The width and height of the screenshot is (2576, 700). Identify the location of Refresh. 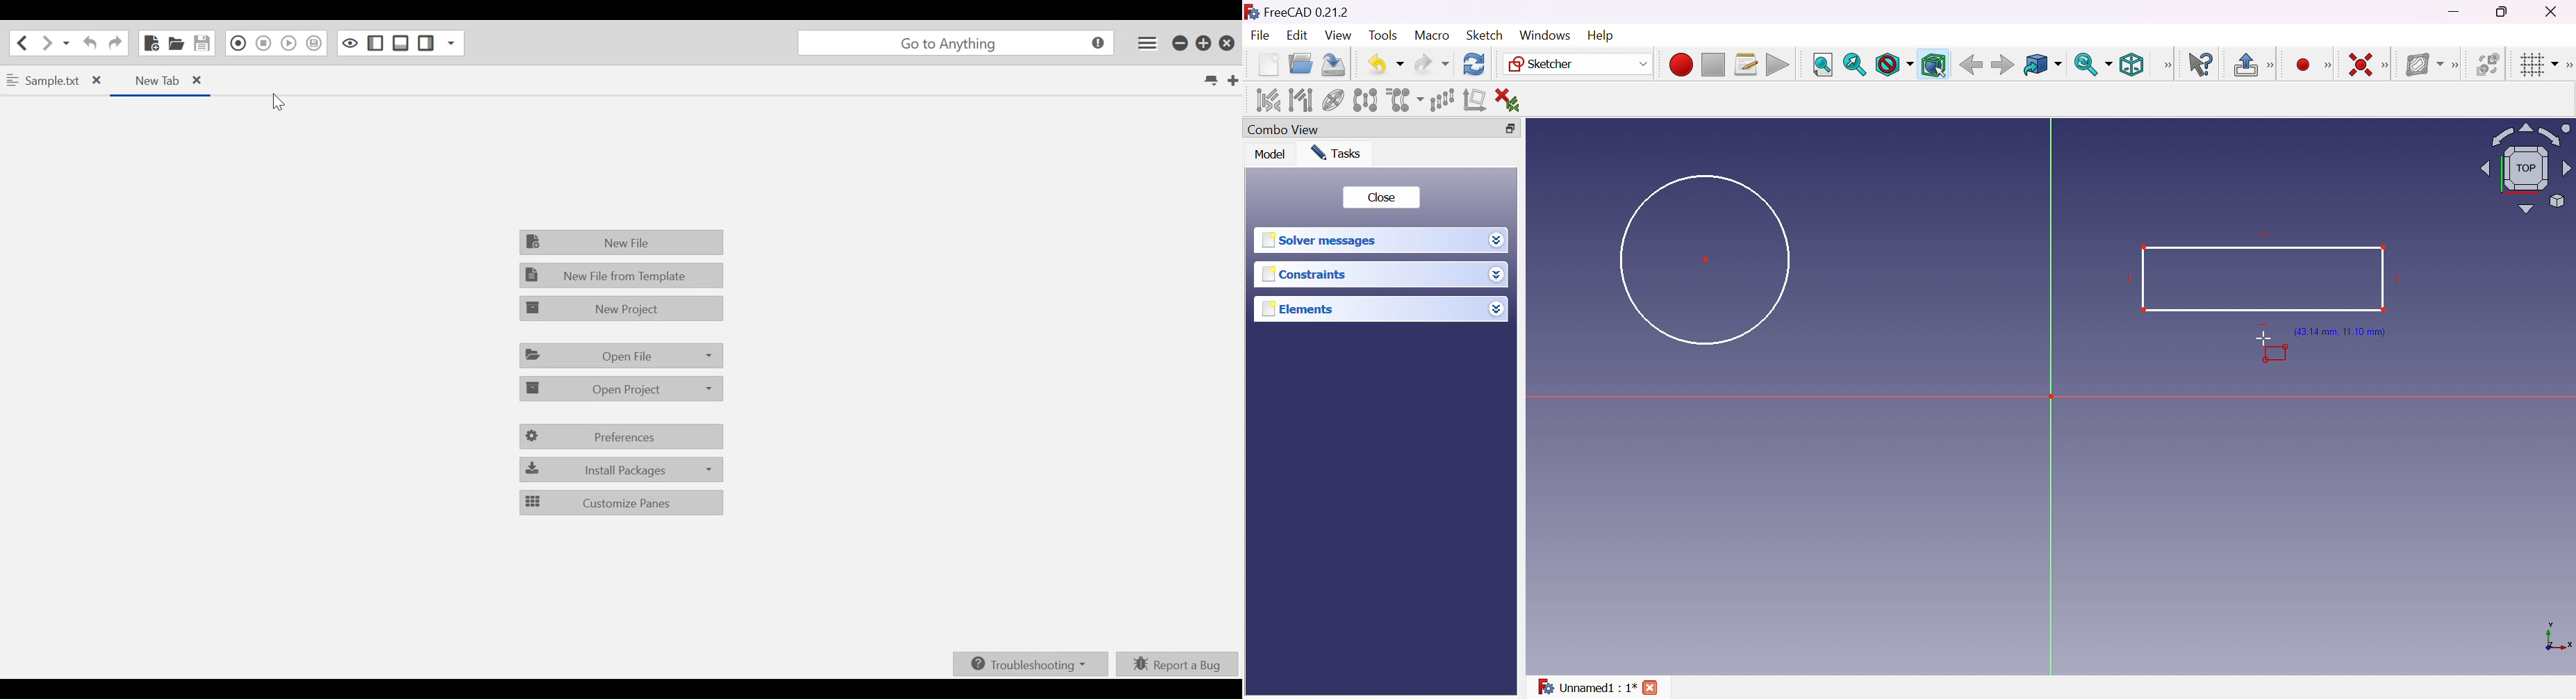
(1474, 63).